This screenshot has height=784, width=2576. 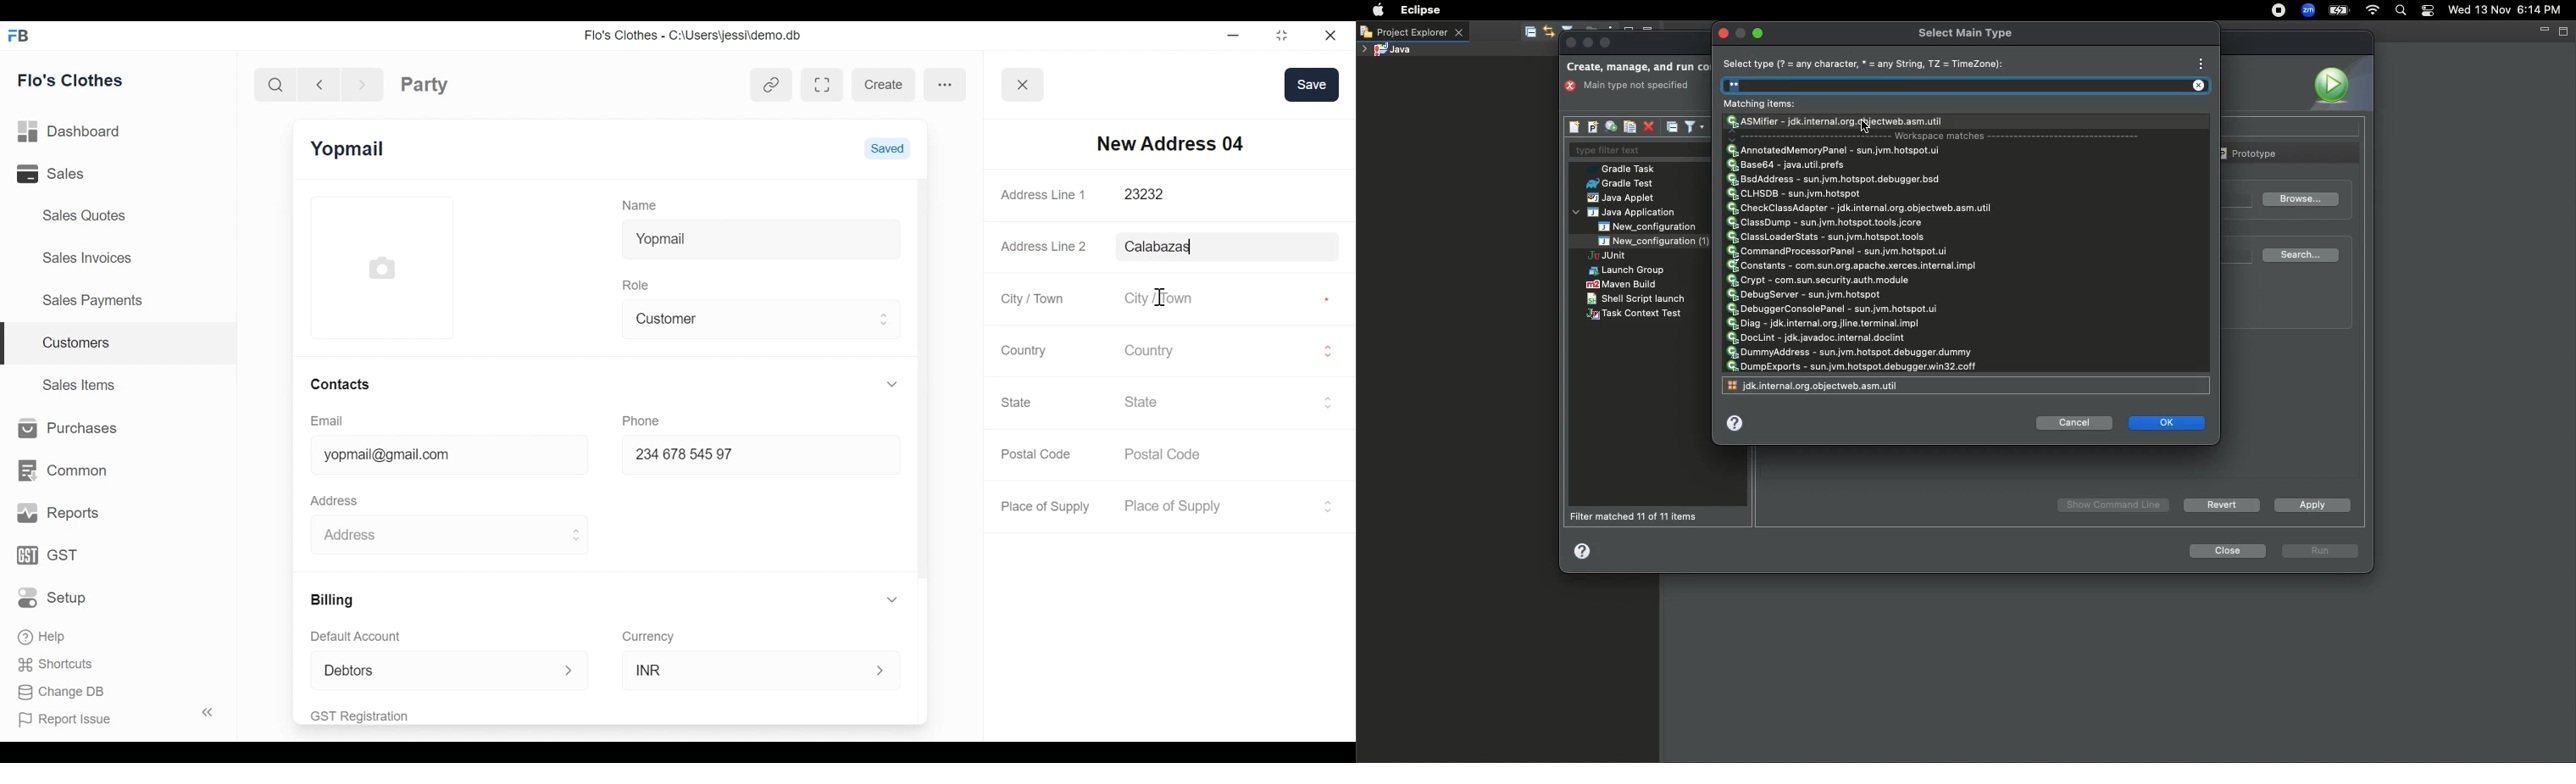 I want to click on Search, so click(x=278, y=84).